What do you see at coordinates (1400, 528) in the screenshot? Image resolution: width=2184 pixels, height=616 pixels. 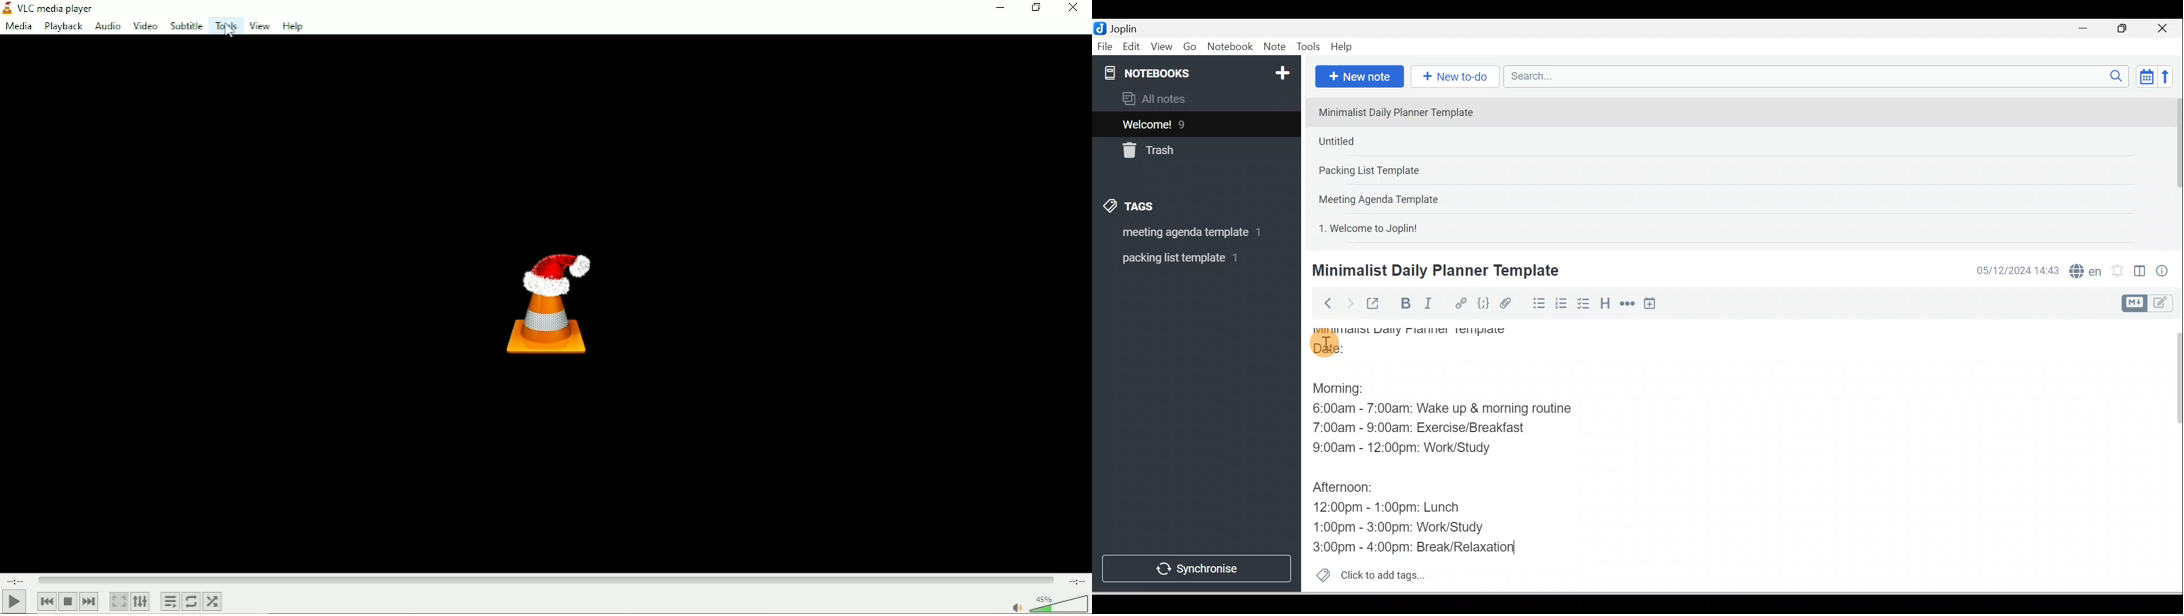 I see `1:00pm - 3:00pm: Work/Study` at bounding box center [1400, 528].